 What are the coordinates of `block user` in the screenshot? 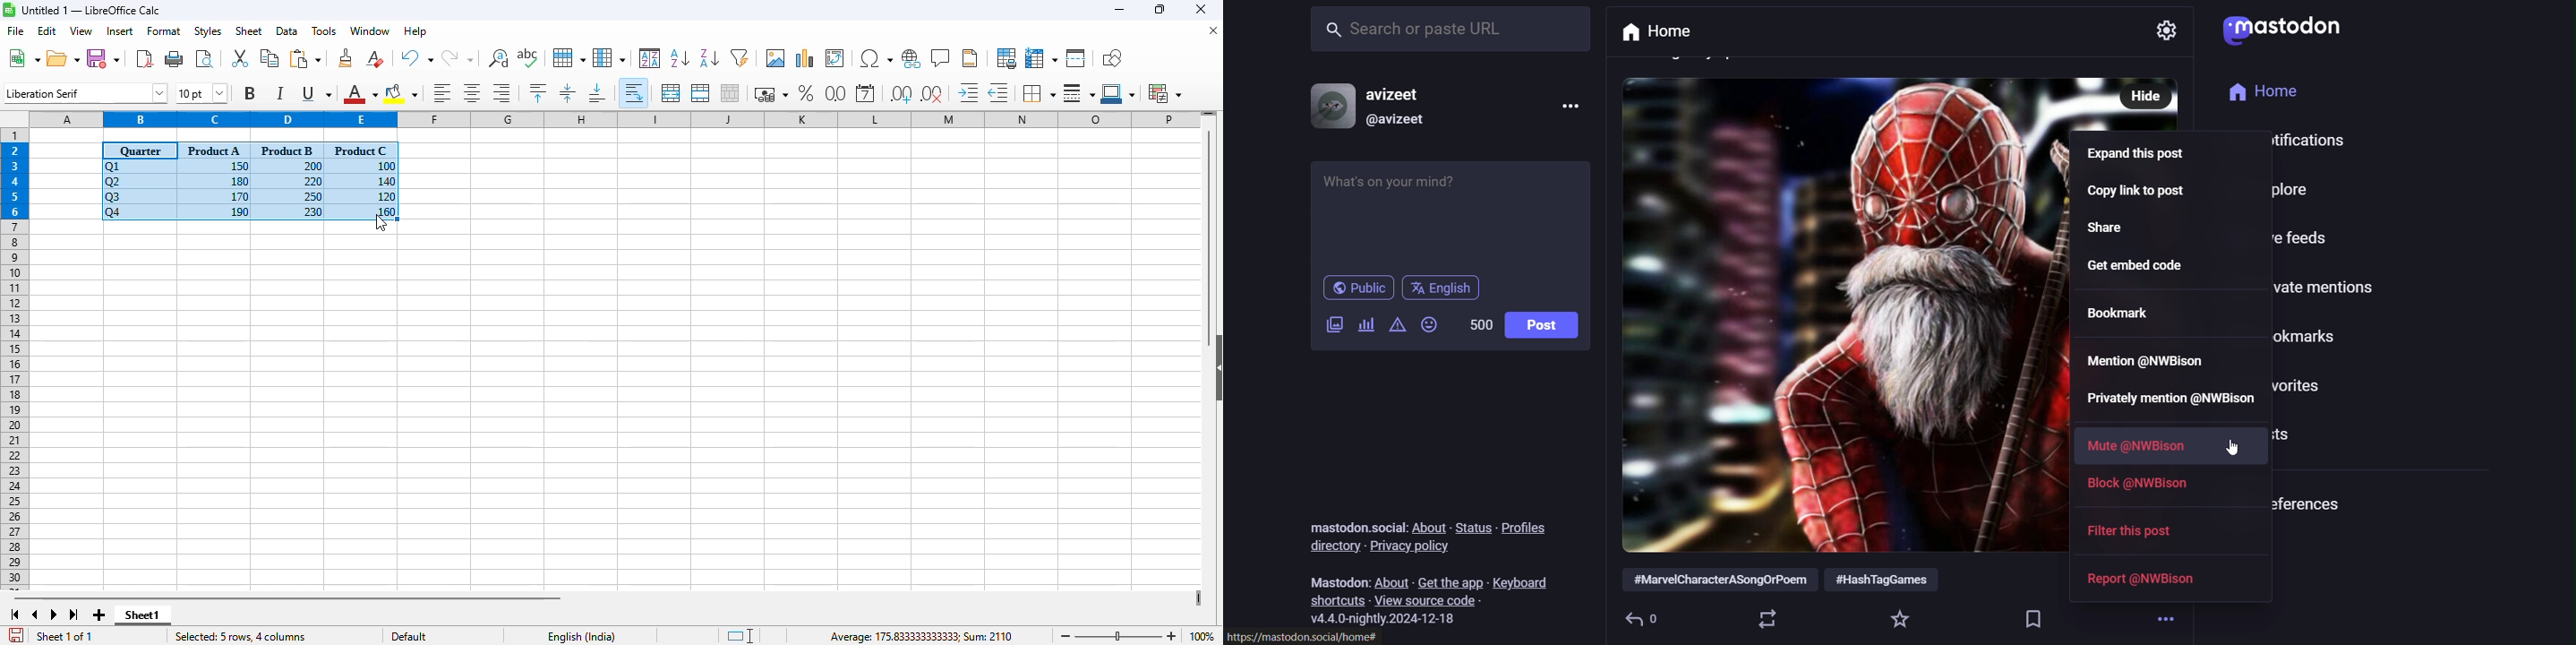 It's located at (2146, 488).